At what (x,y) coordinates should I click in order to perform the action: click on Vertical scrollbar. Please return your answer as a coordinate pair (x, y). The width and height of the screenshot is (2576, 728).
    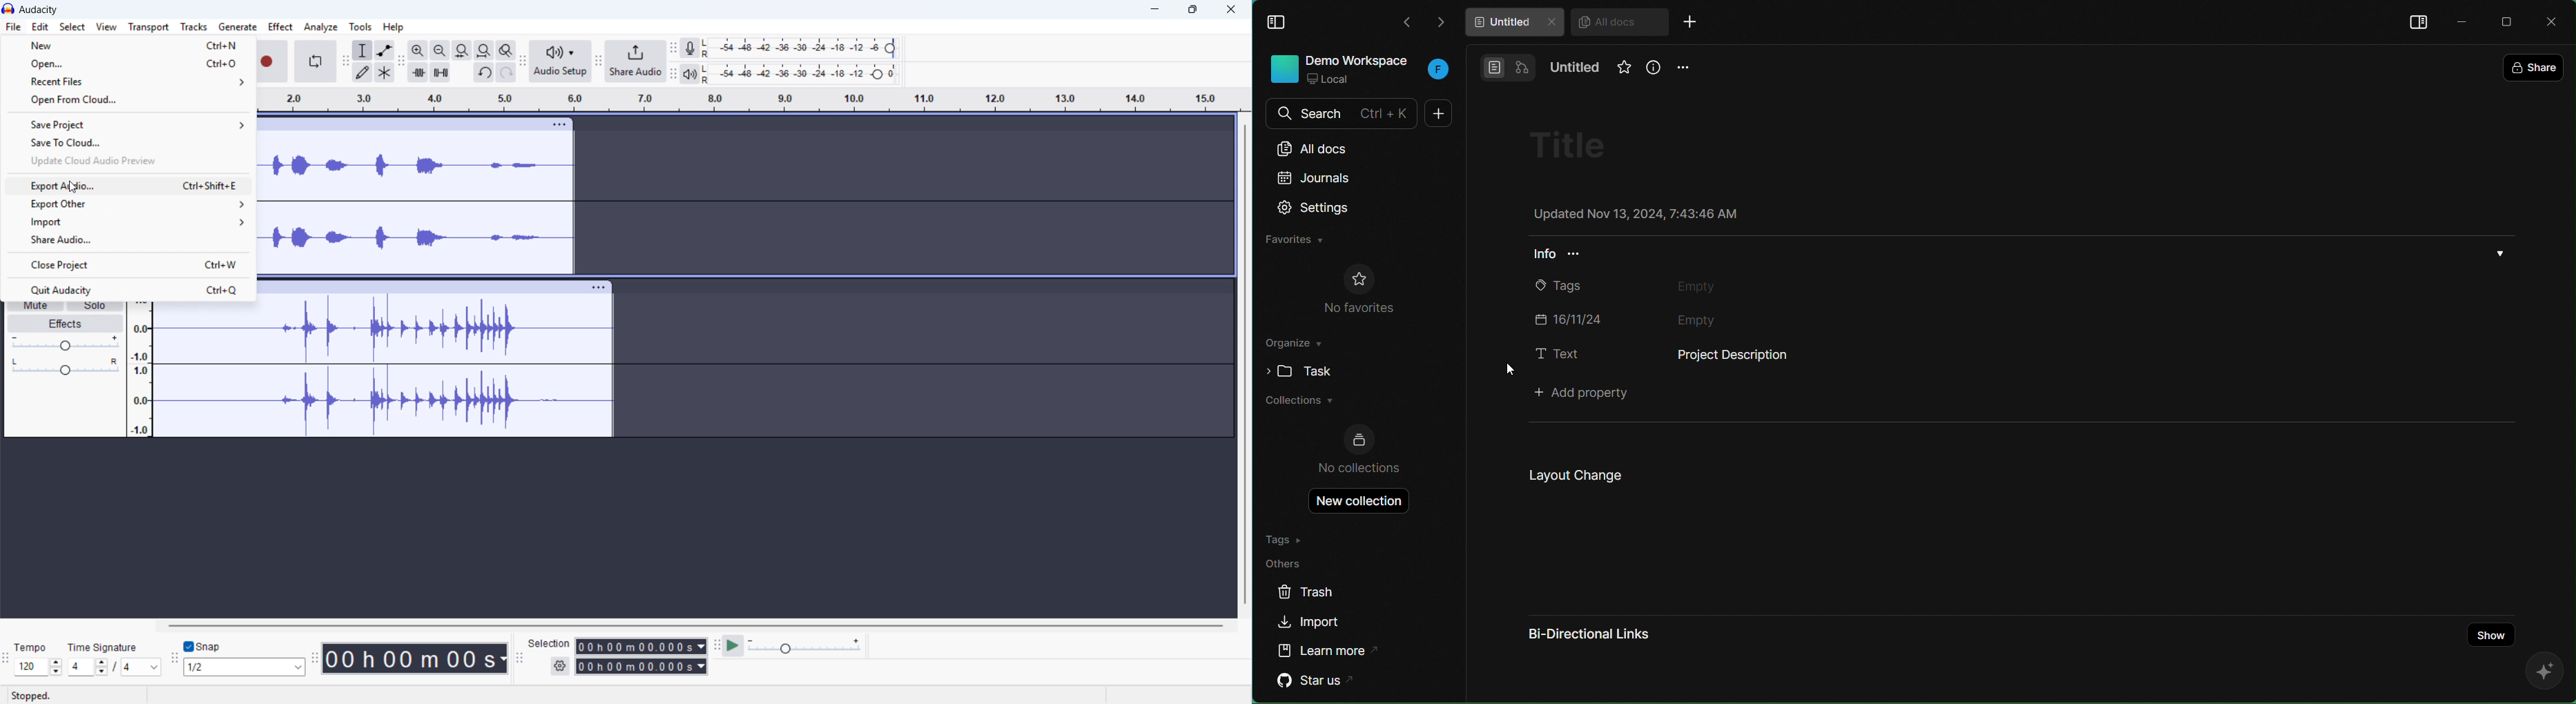
    Looking at the image, I should click on (1245, 364).